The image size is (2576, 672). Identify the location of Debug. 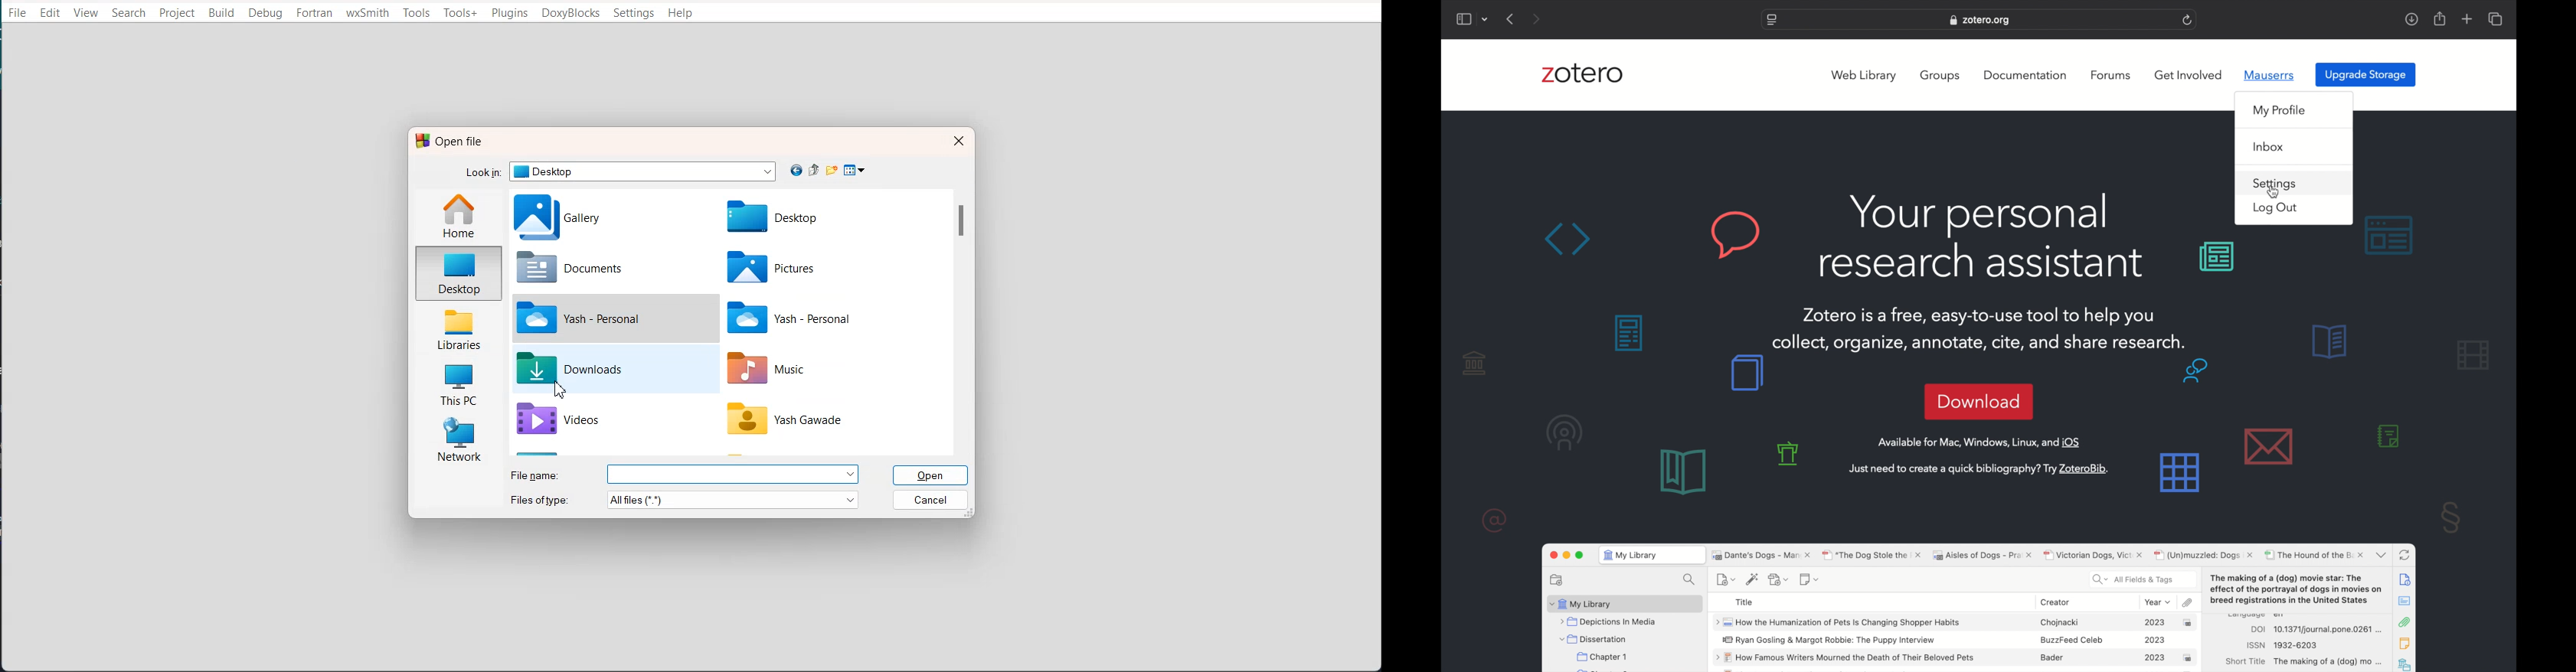
(265, 13).